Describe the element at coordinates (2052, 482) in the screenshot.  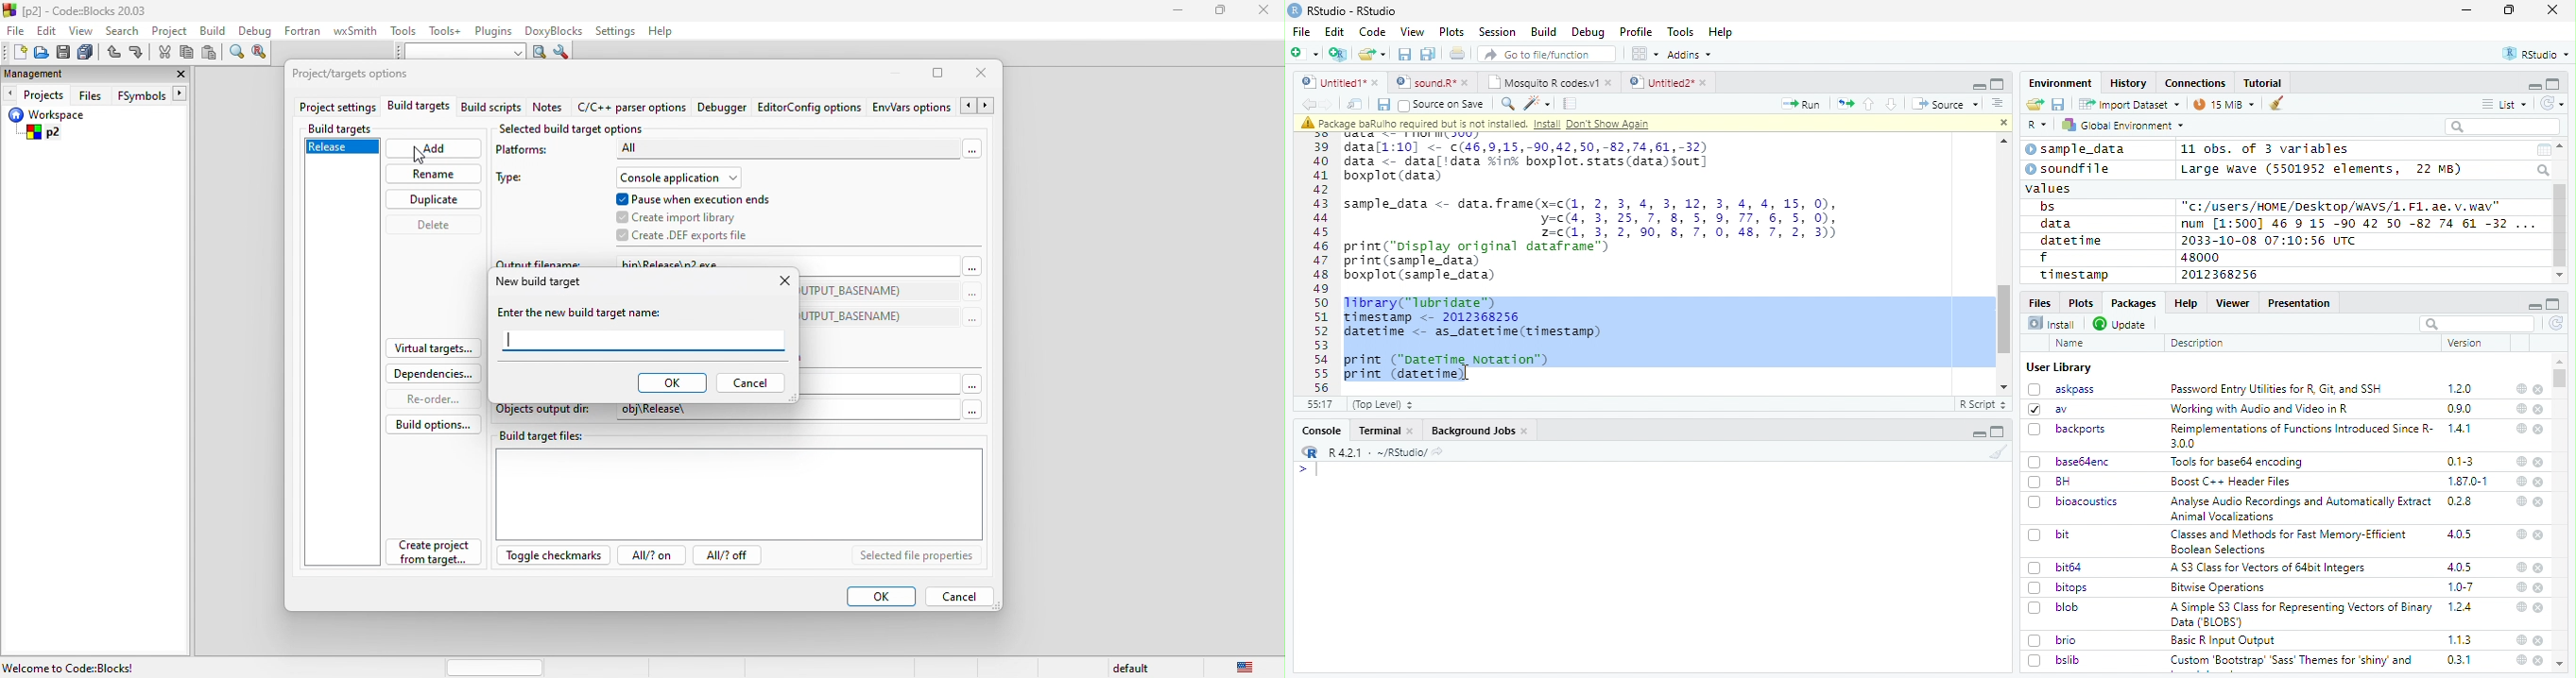
I see `BH` at that location.